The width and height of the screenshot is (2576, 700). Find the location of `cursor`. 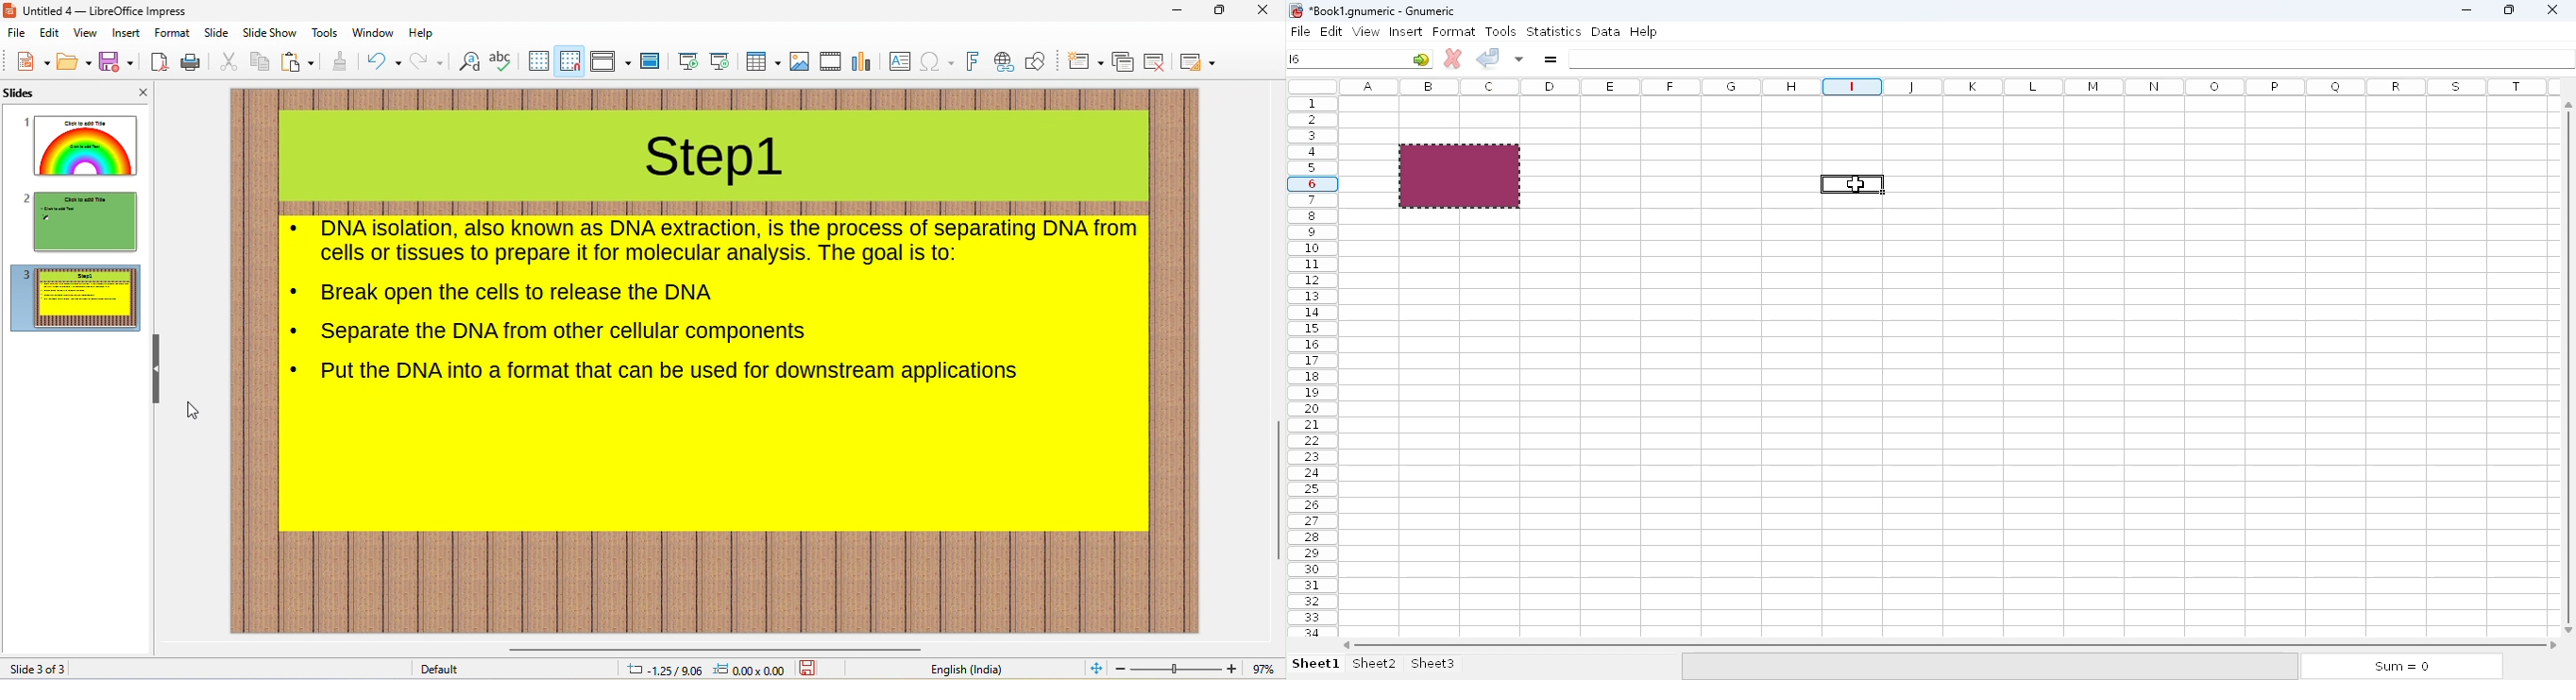

cursor is located at coordinates (195, 411).